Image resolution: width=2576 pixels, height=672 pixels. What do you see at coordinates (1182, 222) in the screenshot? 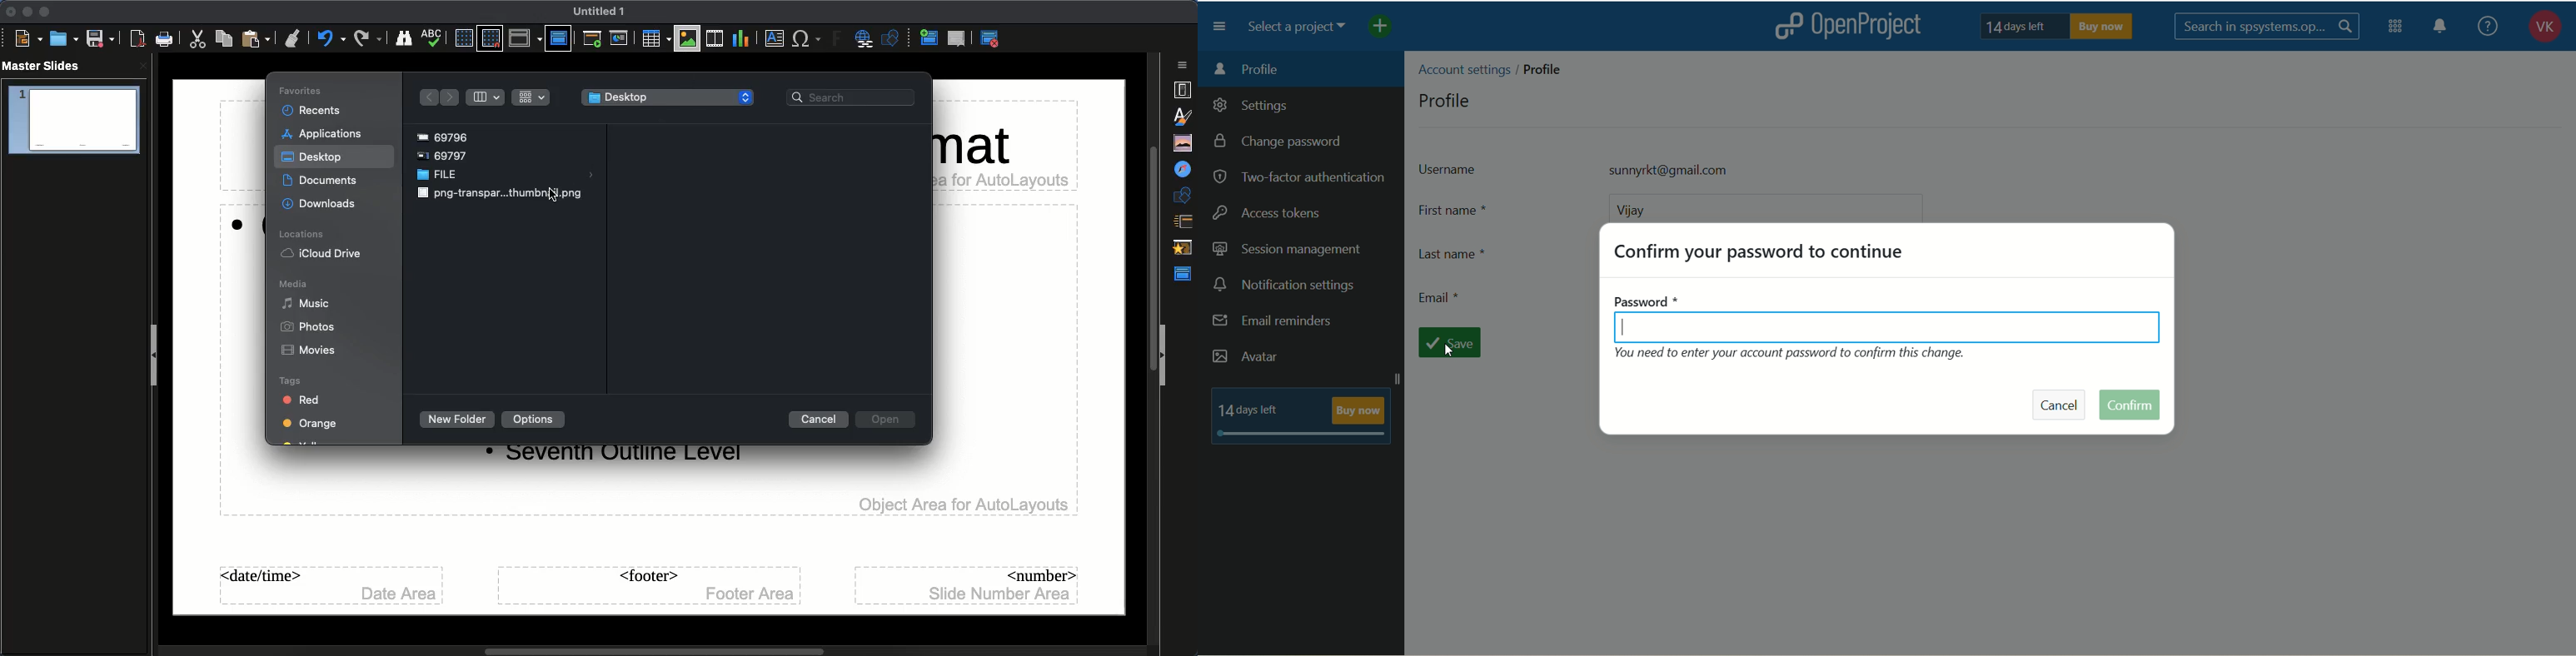
I see `Slide transition` at bounding box center [1182, 222].